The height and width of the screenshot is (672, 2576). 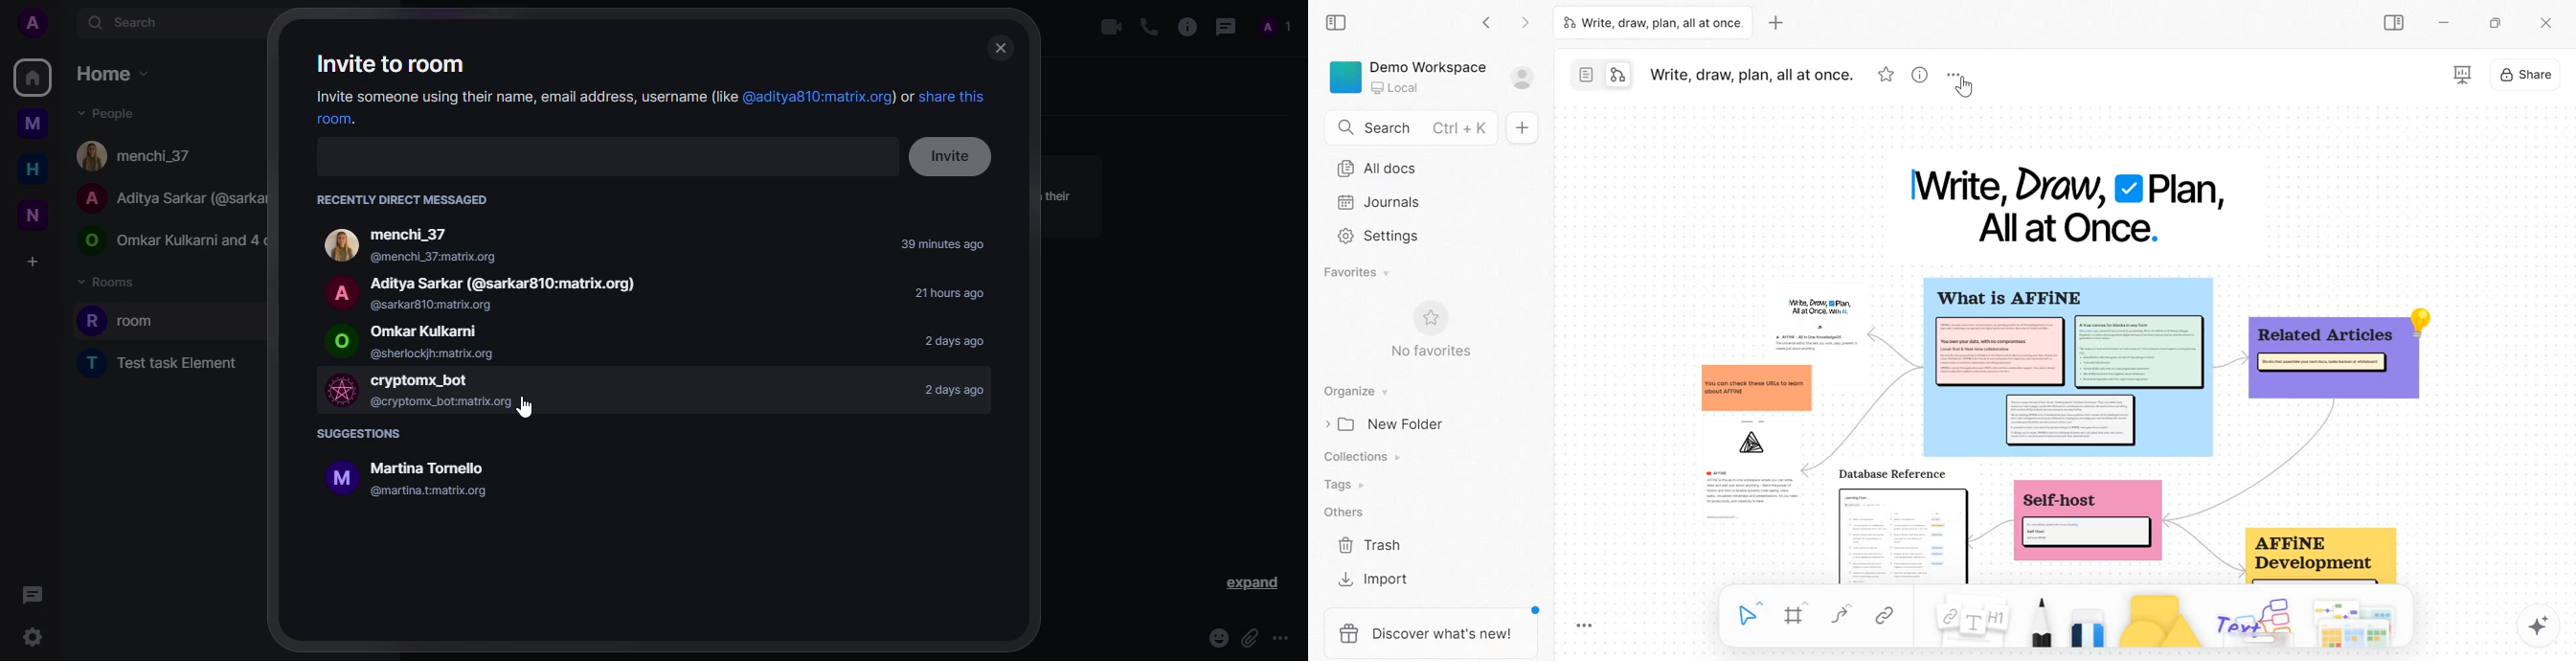 I want to click on Omkar Kulkarni, so click(x=451, y=330).